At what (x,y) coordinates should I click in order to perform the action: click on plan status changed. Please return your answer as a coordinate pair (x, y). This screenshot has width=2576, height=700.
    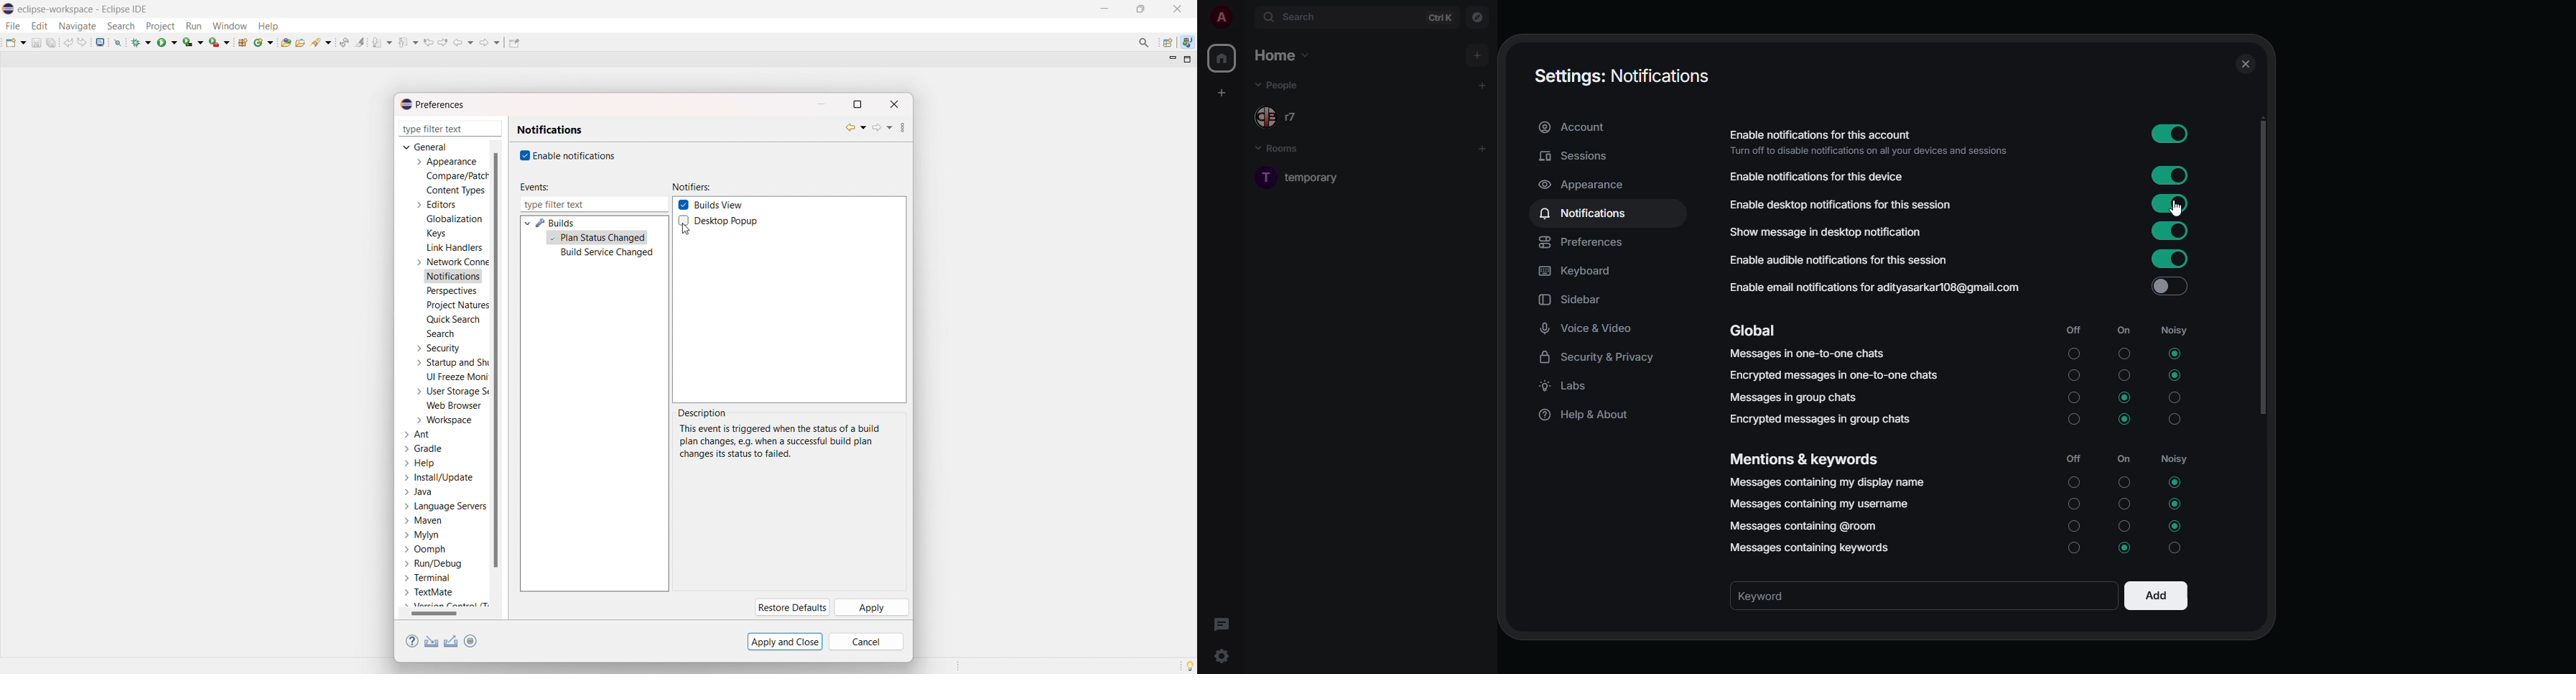
    Looking at the image, I should click on (598, 238).